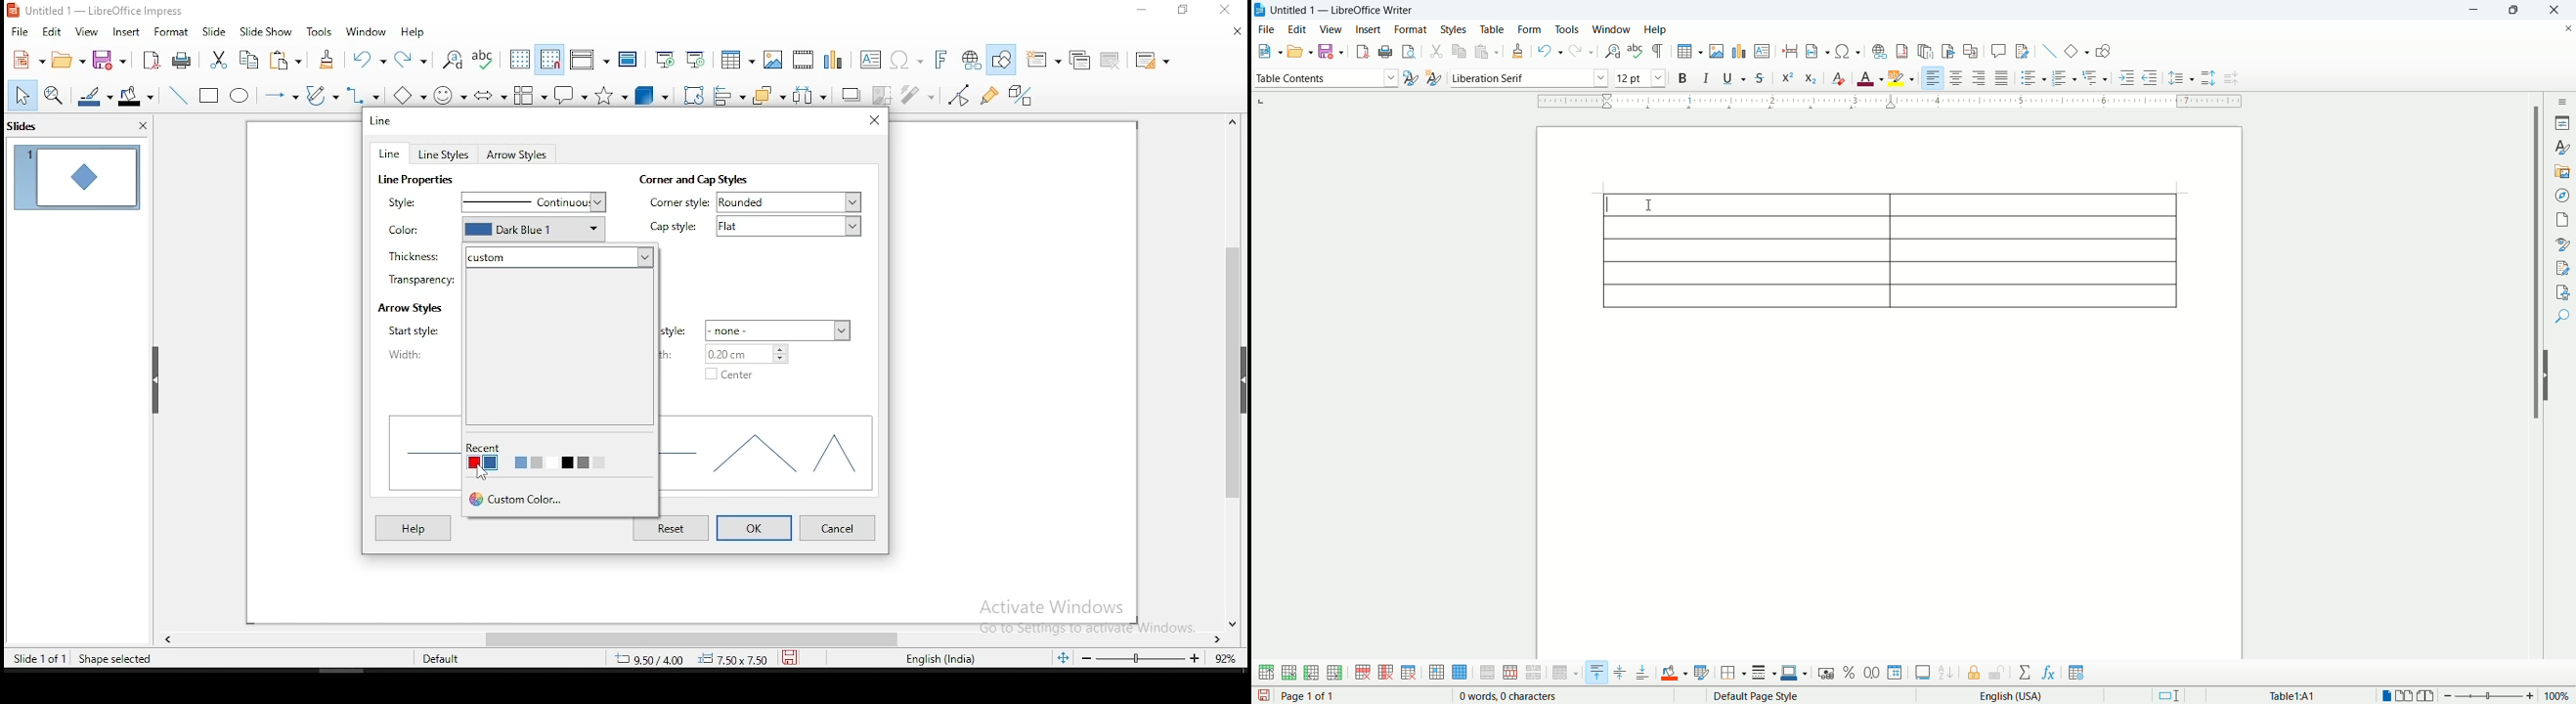 The image size is (2576, 728). Describe the element at coordinates (415, 202) in the screenshot. I see `line style` at that location.